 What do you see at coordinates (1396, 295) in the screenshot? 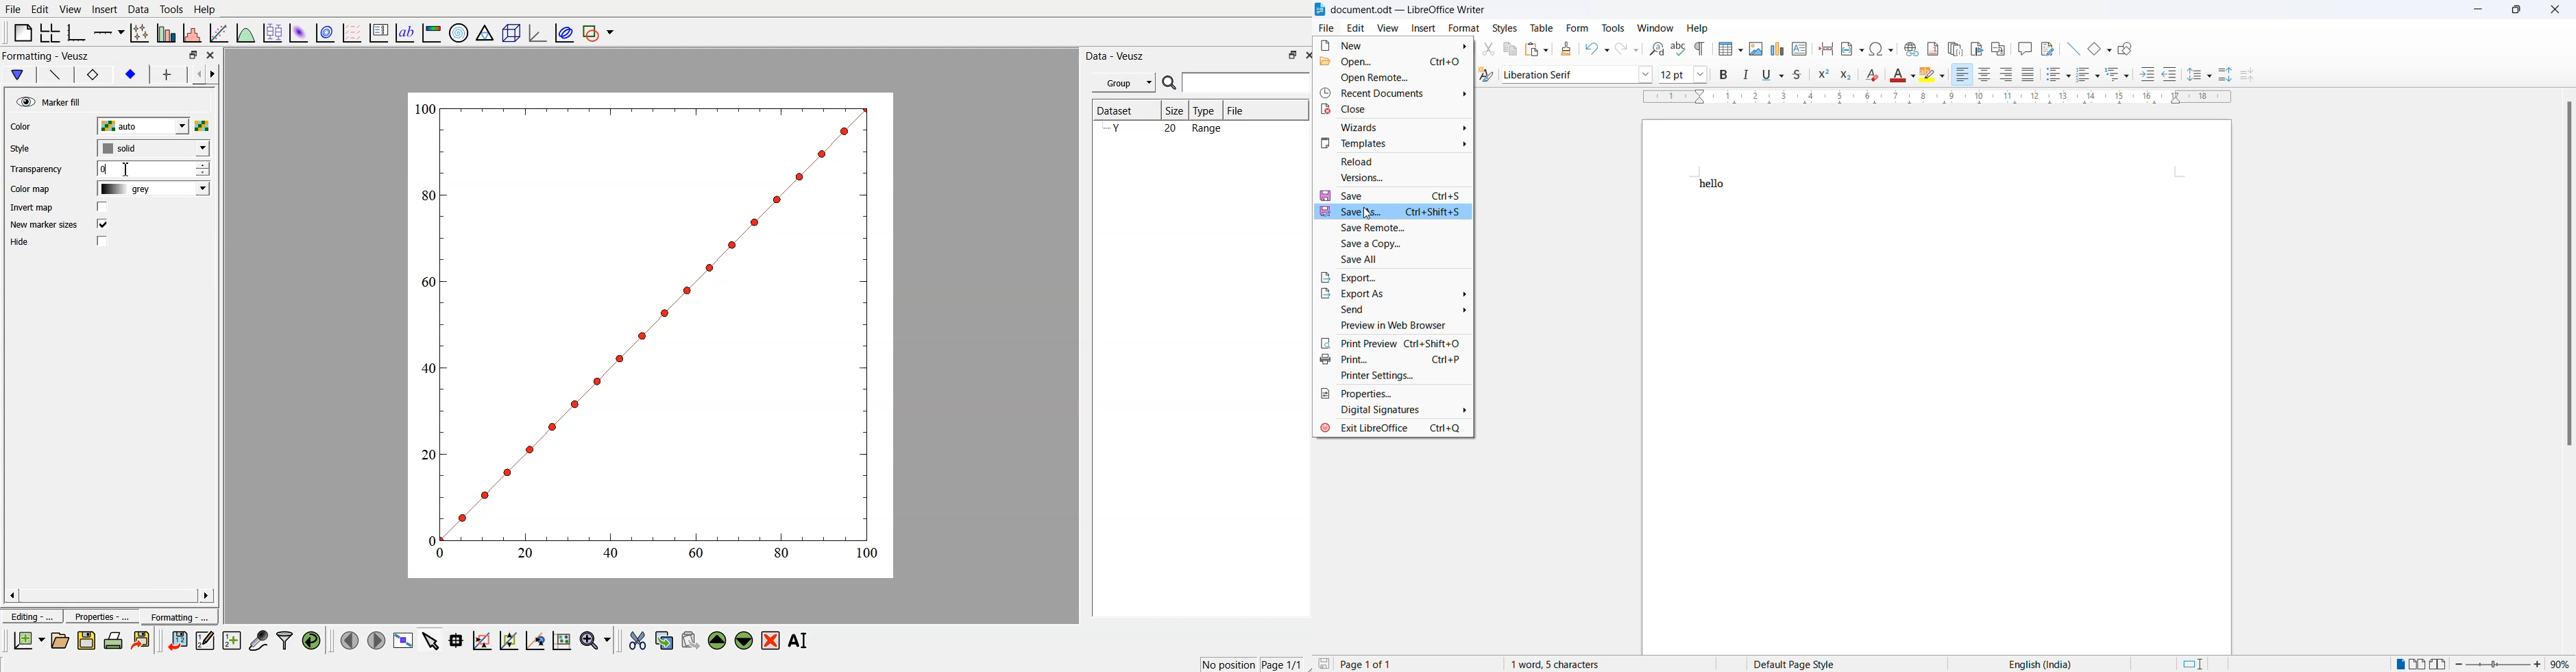
I see `Export as` at bounding box center [1396, 295].